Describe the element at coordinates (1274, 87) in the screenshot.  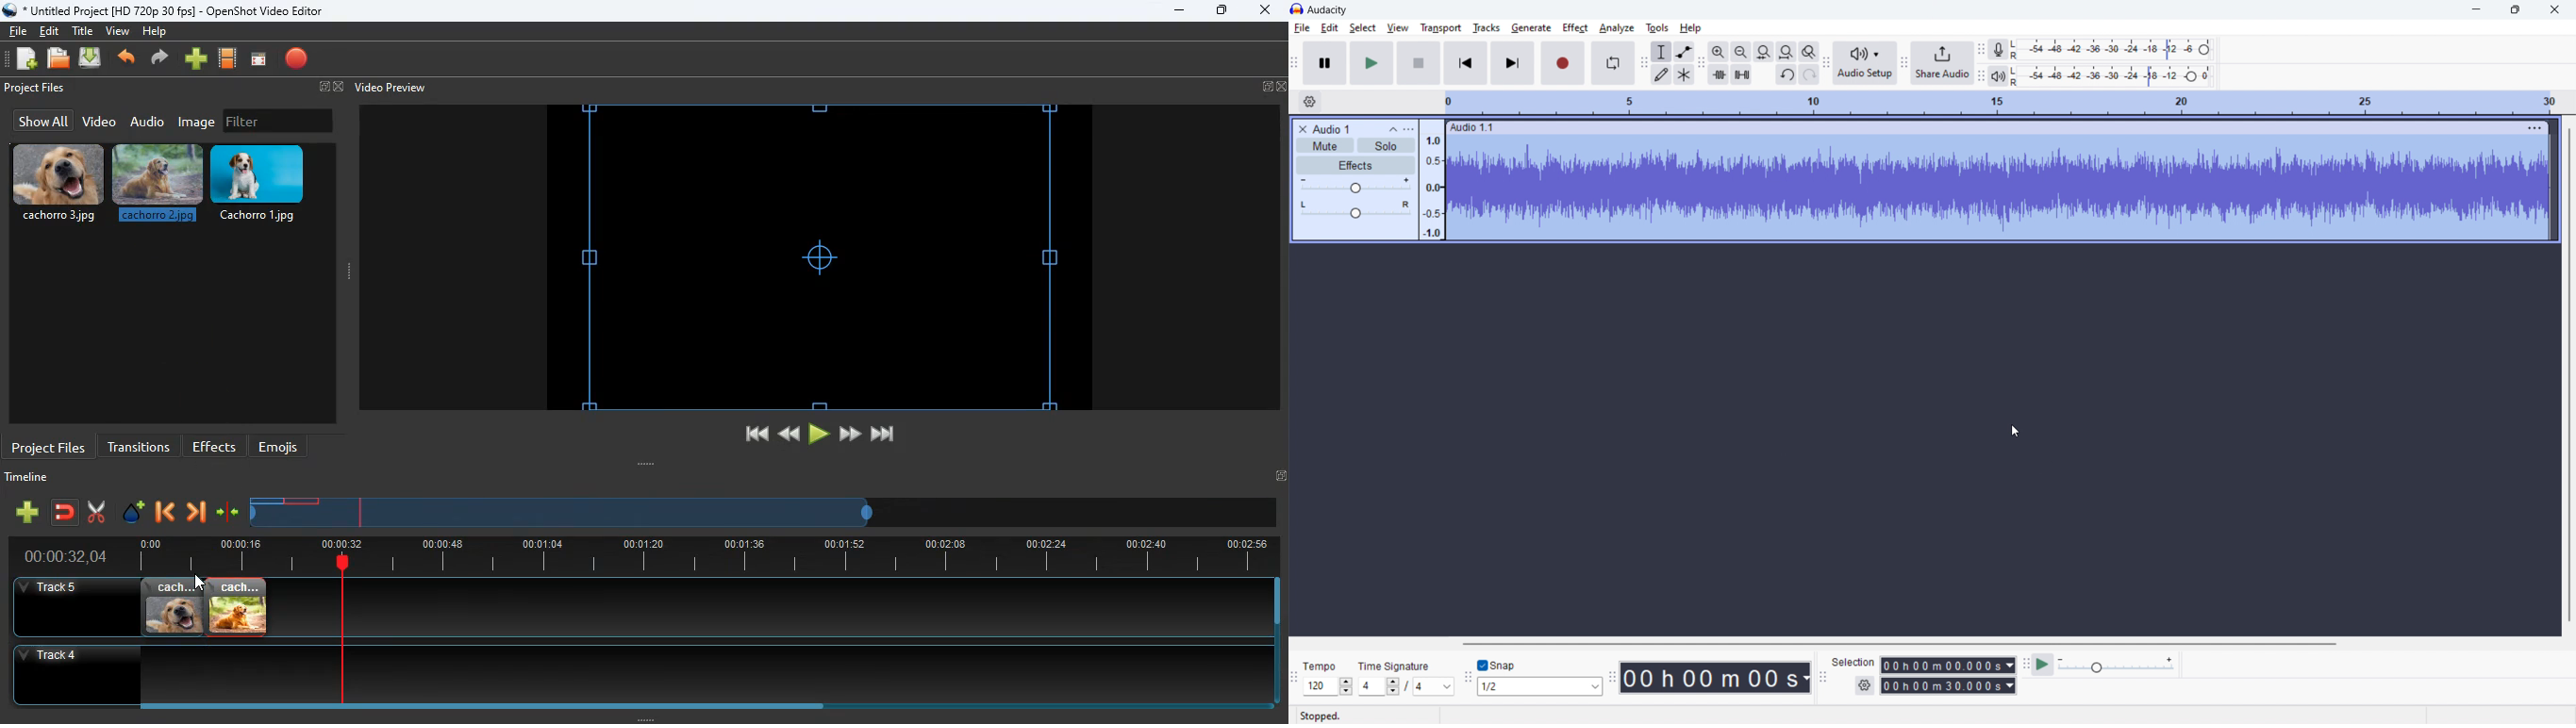
I see `fullscreen` at that location.